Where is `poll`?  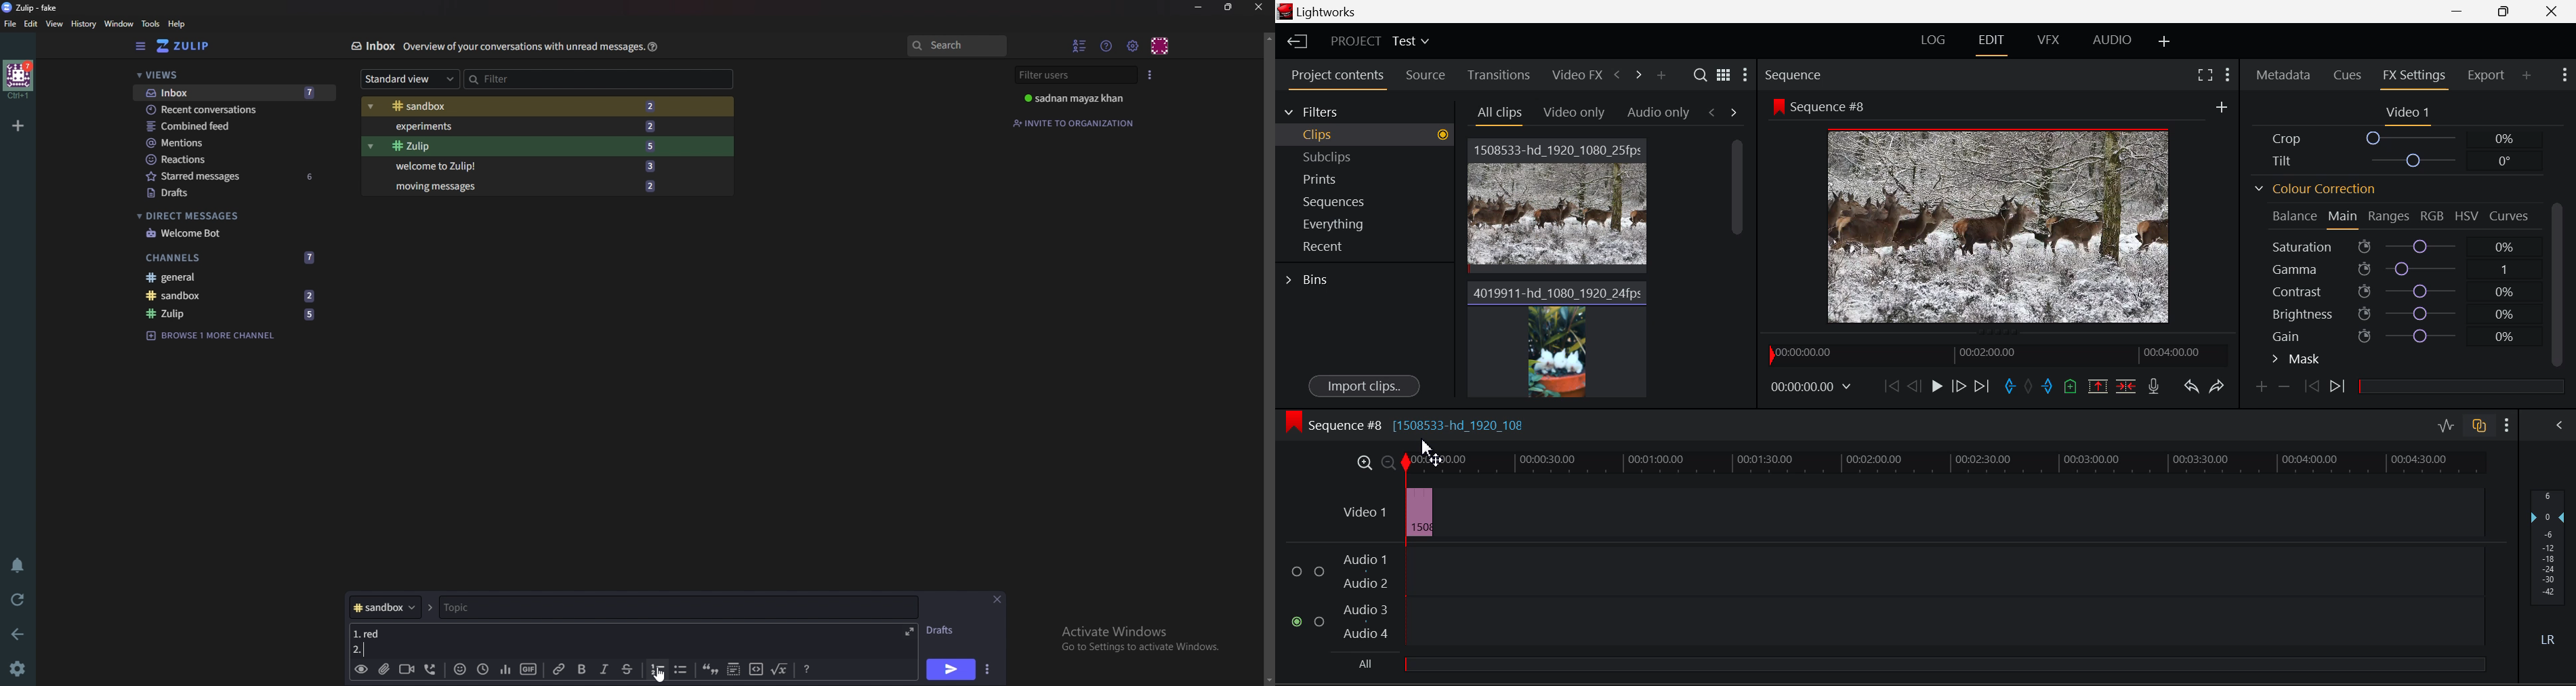 poll is located at coordinates (503, 669).